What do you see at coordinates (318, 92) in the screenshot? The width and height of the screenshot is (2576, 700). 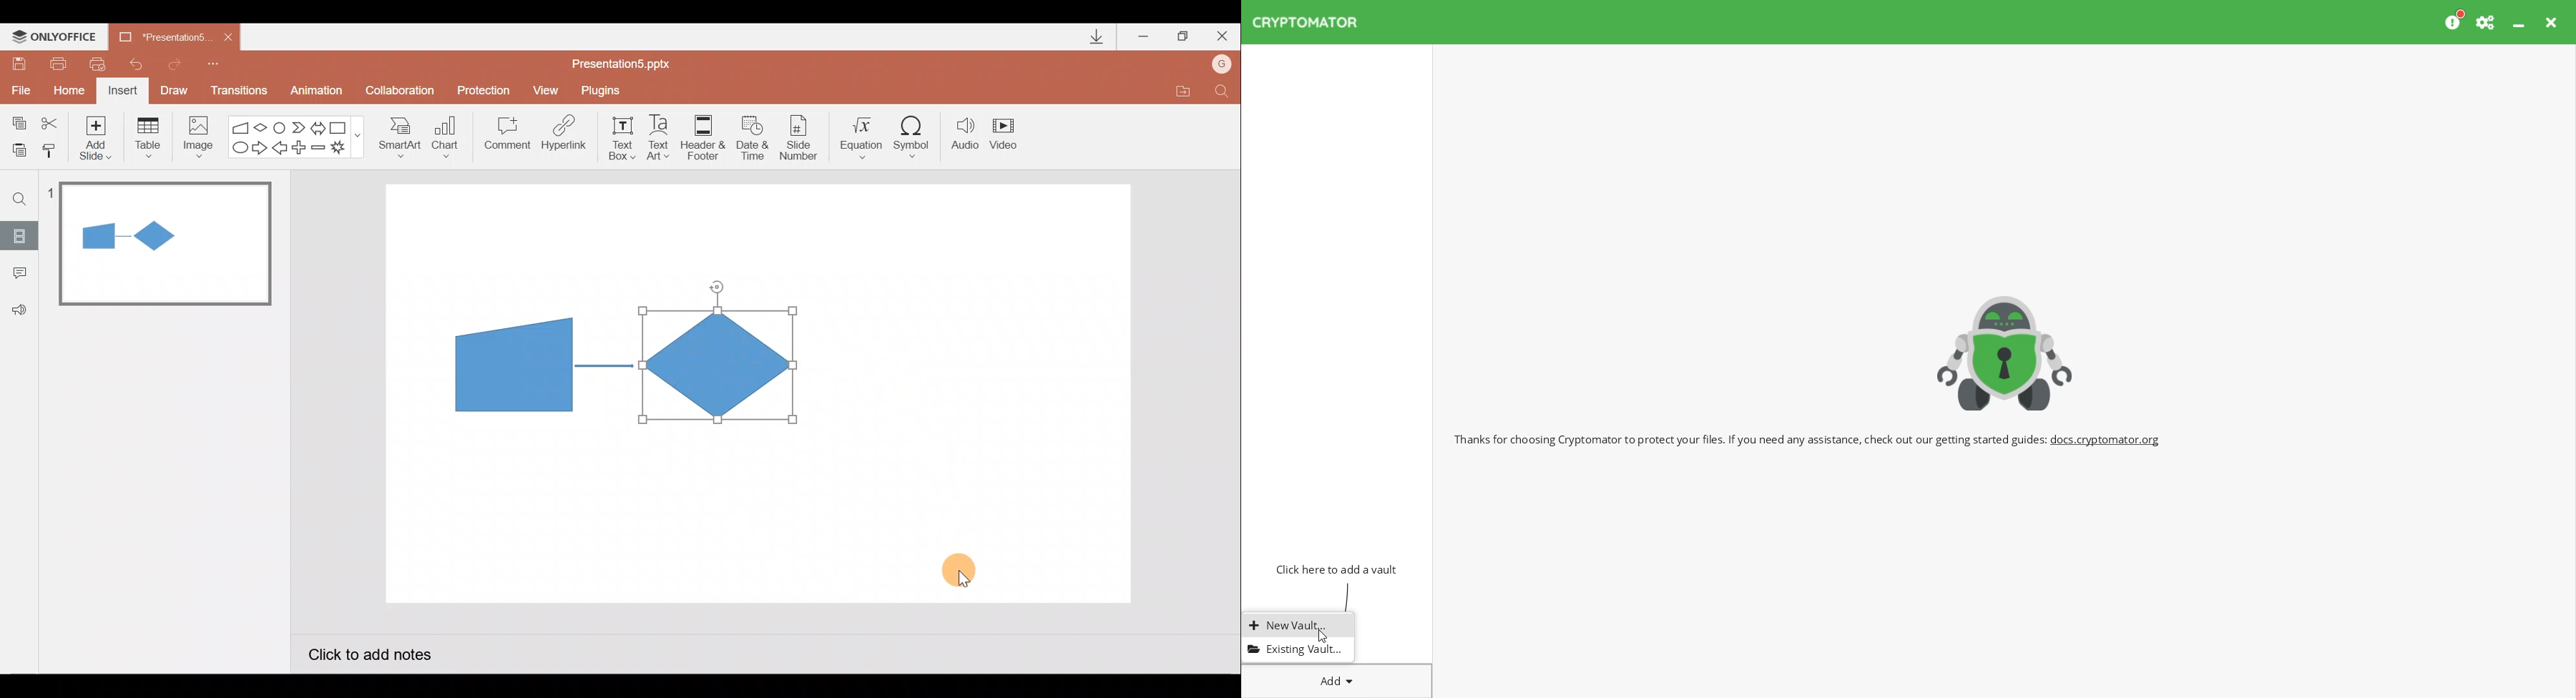 I see `Animation` at bounding box center [318, 92].